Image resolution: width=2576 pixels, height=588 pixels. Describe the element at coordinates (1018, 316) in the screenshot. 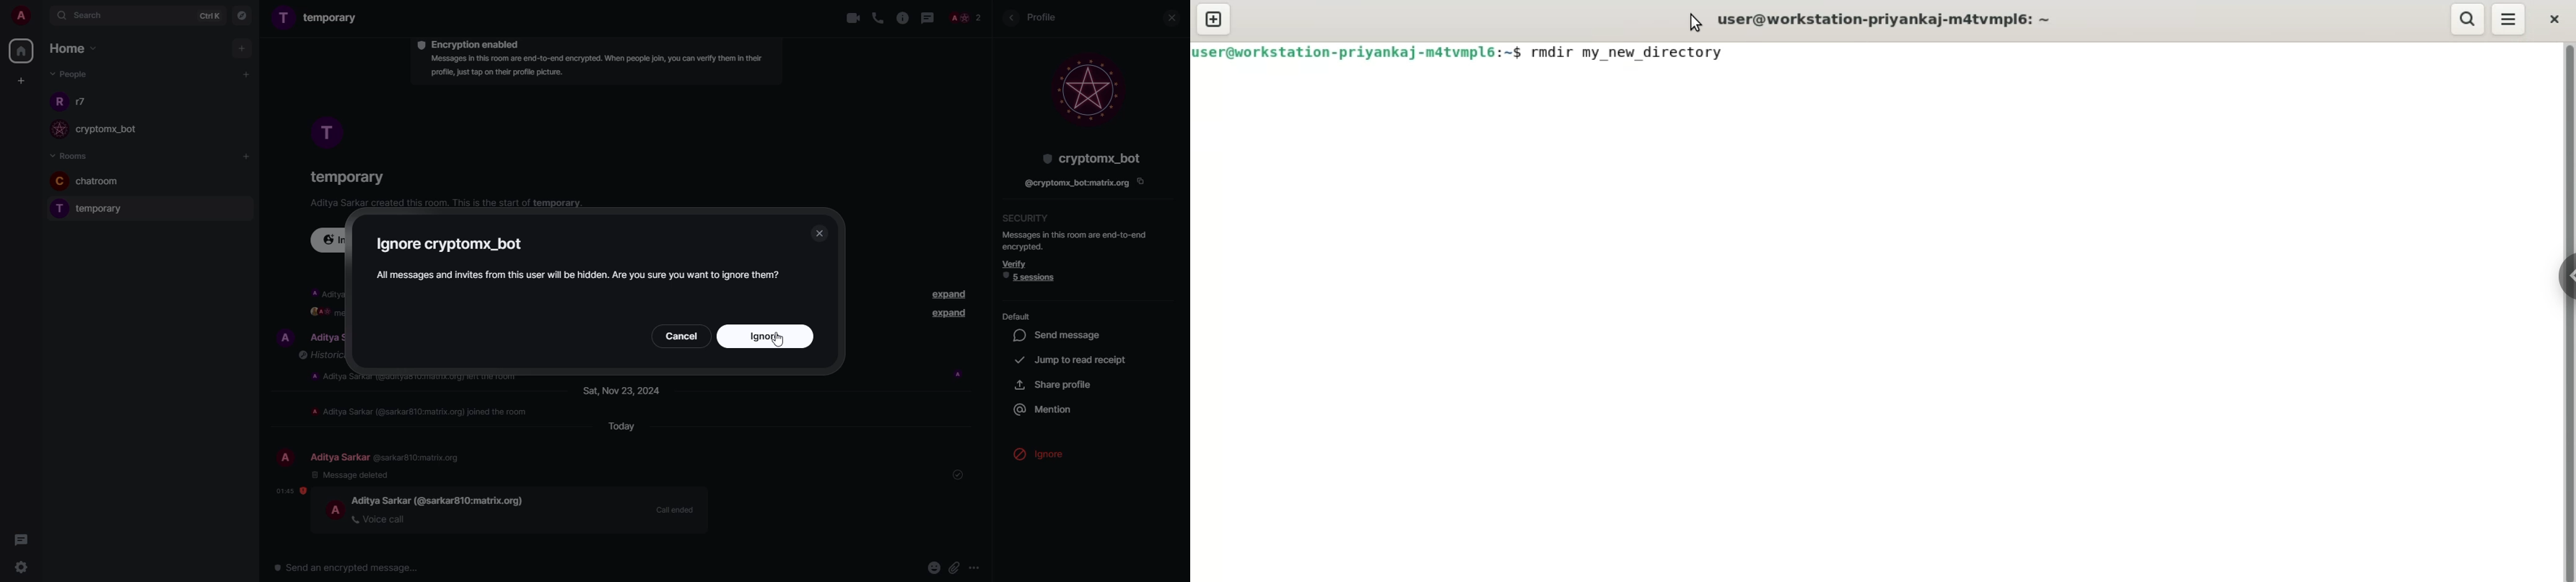

I see `default` at that location.